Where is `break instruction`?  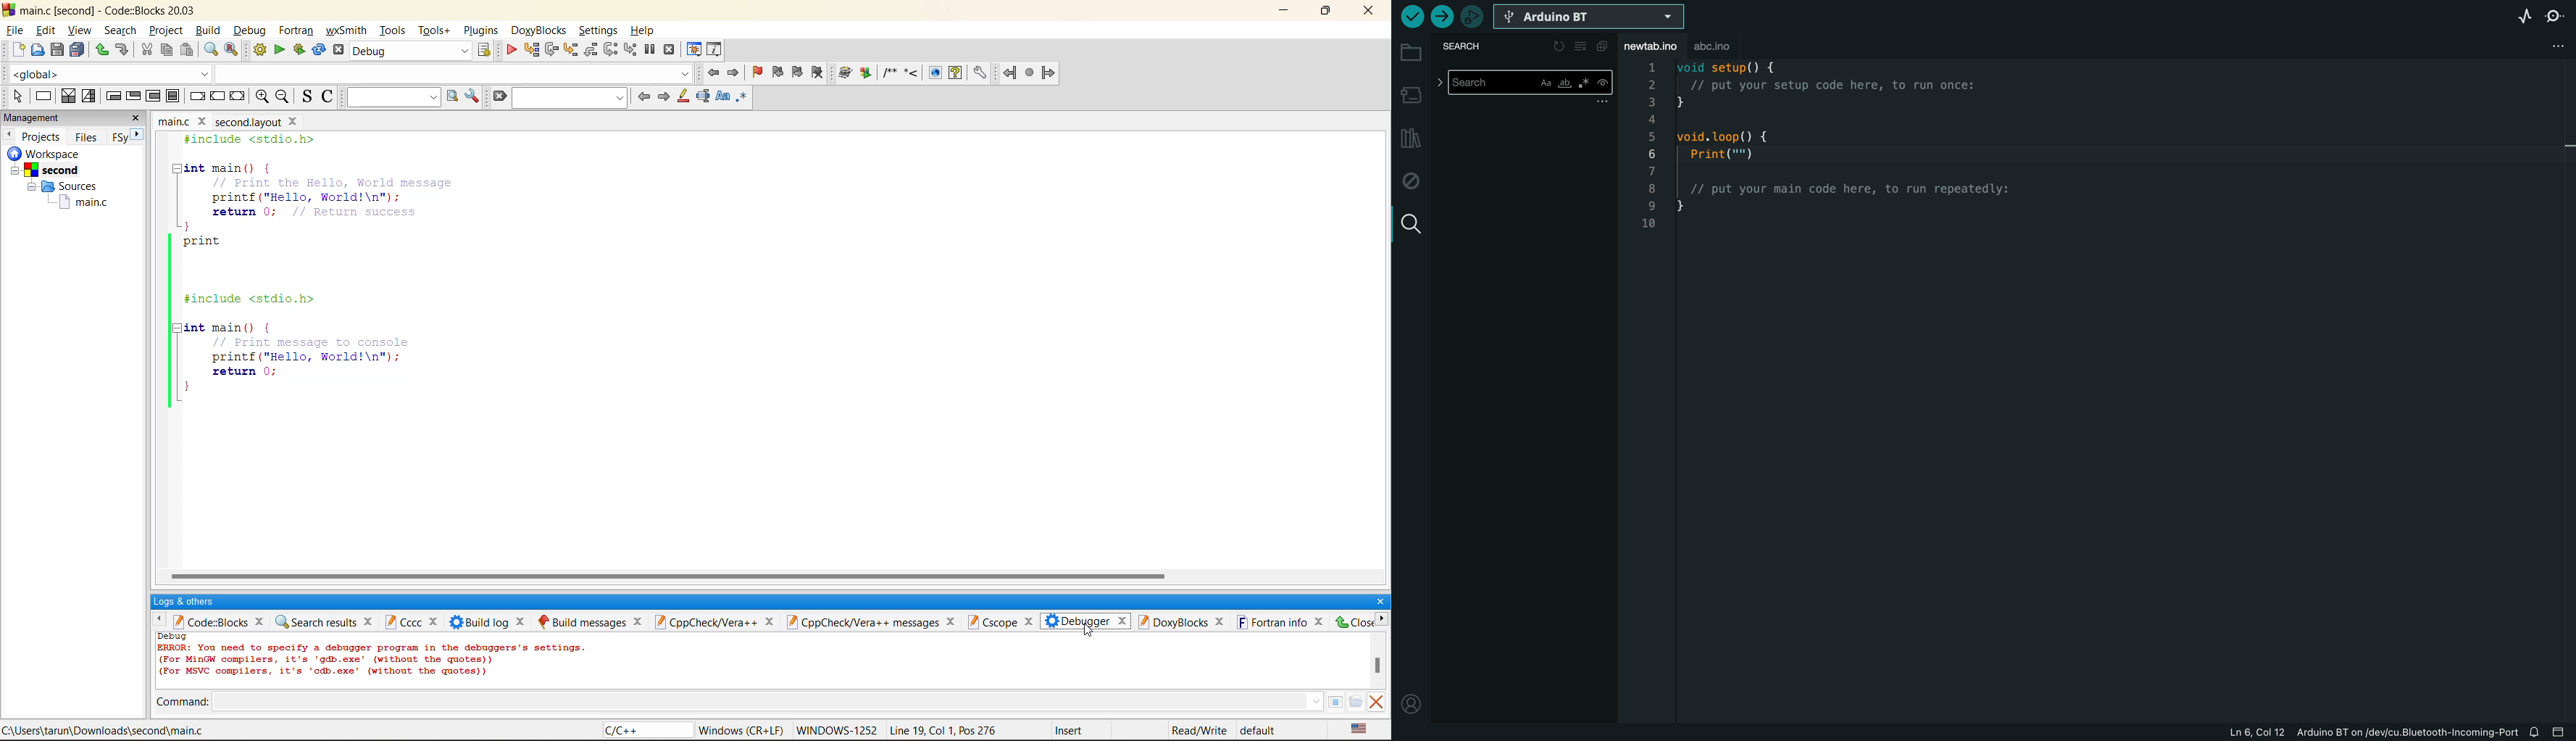
break instruction is located at coordinates (193, 96).